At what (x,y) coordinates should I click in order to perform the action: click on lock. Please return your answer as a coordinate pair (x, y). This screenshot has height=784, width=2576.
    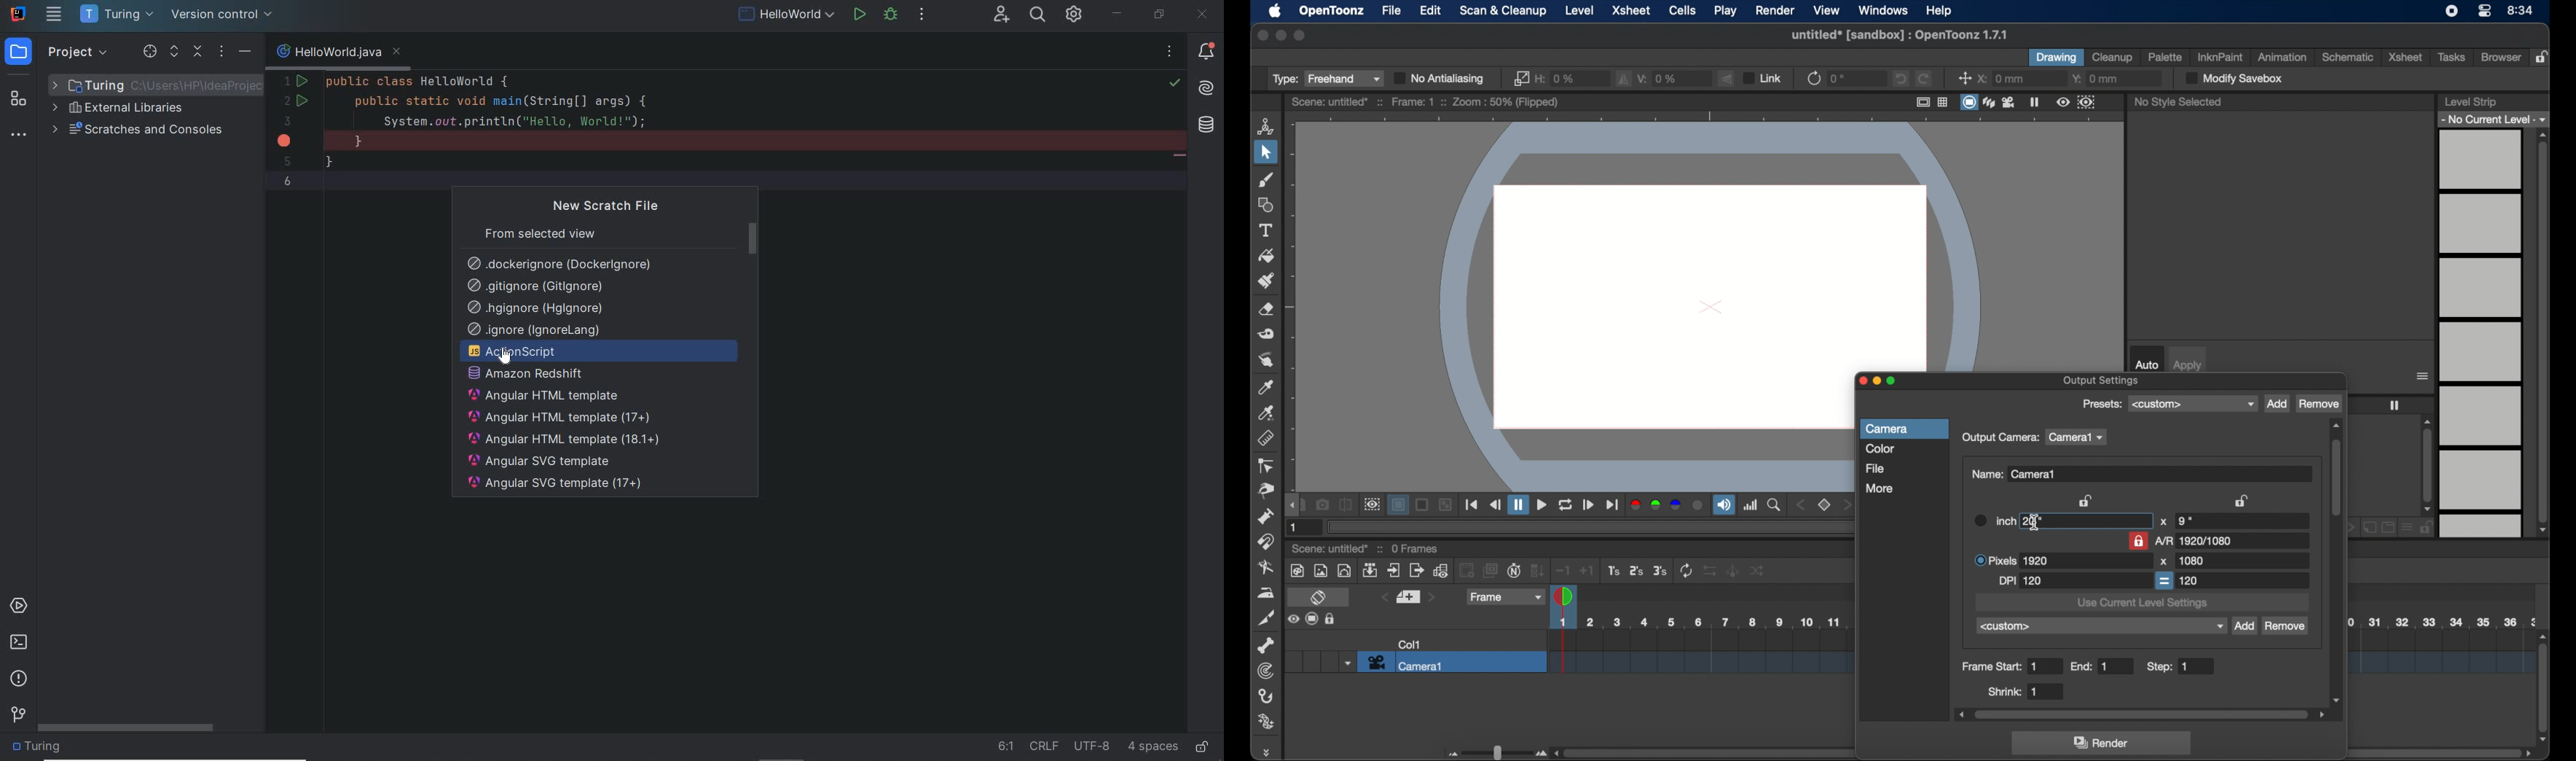
    Looking at the image, I should click on (2544, 58).